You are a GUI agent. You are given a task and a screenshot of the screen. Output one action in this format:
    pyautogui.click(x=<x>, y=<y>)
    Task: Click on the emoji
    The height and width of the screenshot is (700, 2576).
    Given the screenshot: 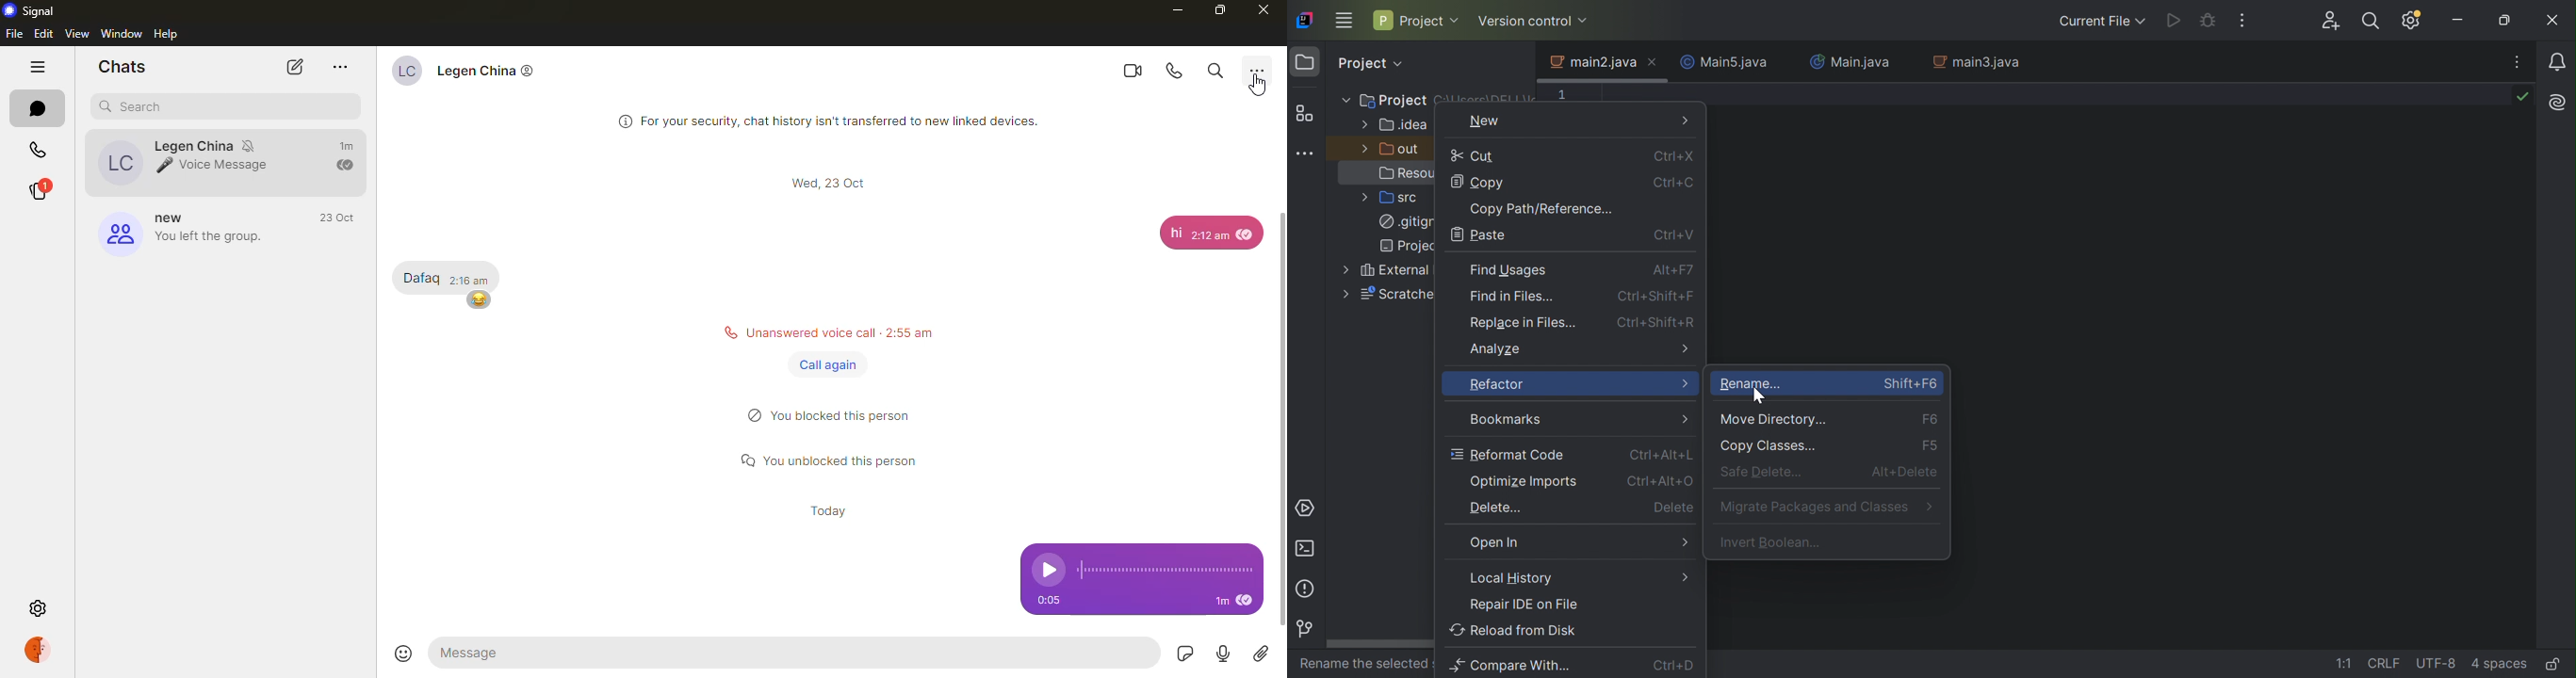 What is the action you would take?
    pyautogui.click(x=402, y=650)
    